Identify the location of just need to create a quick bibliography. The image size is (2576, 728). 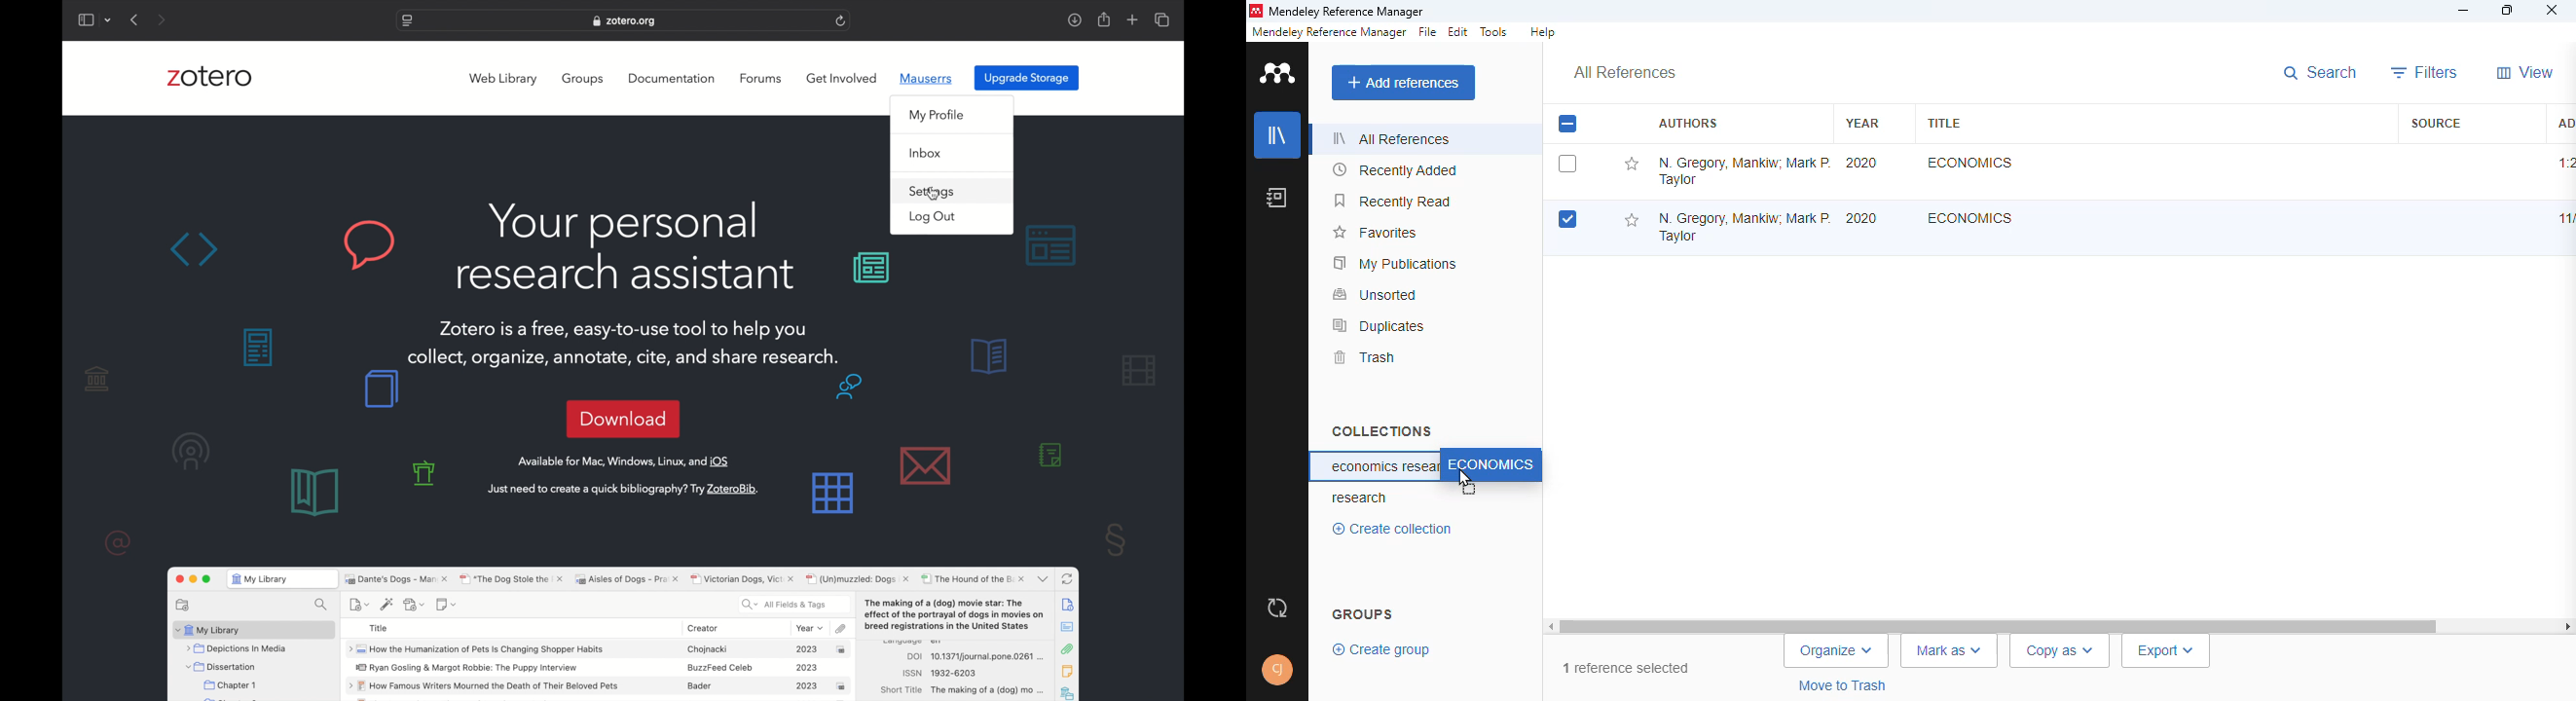
(624, 488).